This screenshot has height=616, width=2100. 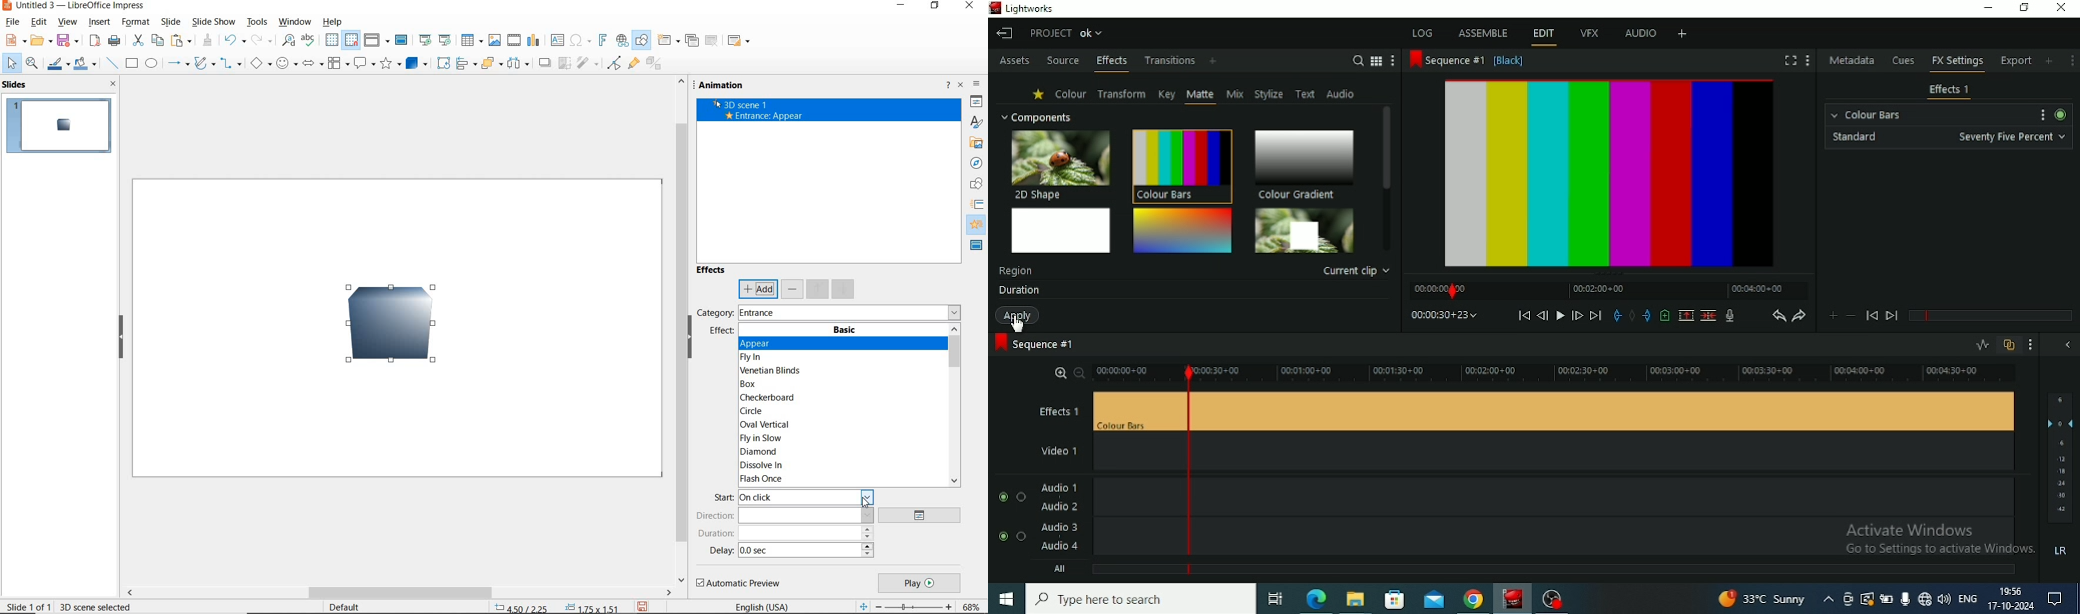 What do you see at coordinates (758, 289) in the screenshot?
I see `add` at bounding box center [758, 289].